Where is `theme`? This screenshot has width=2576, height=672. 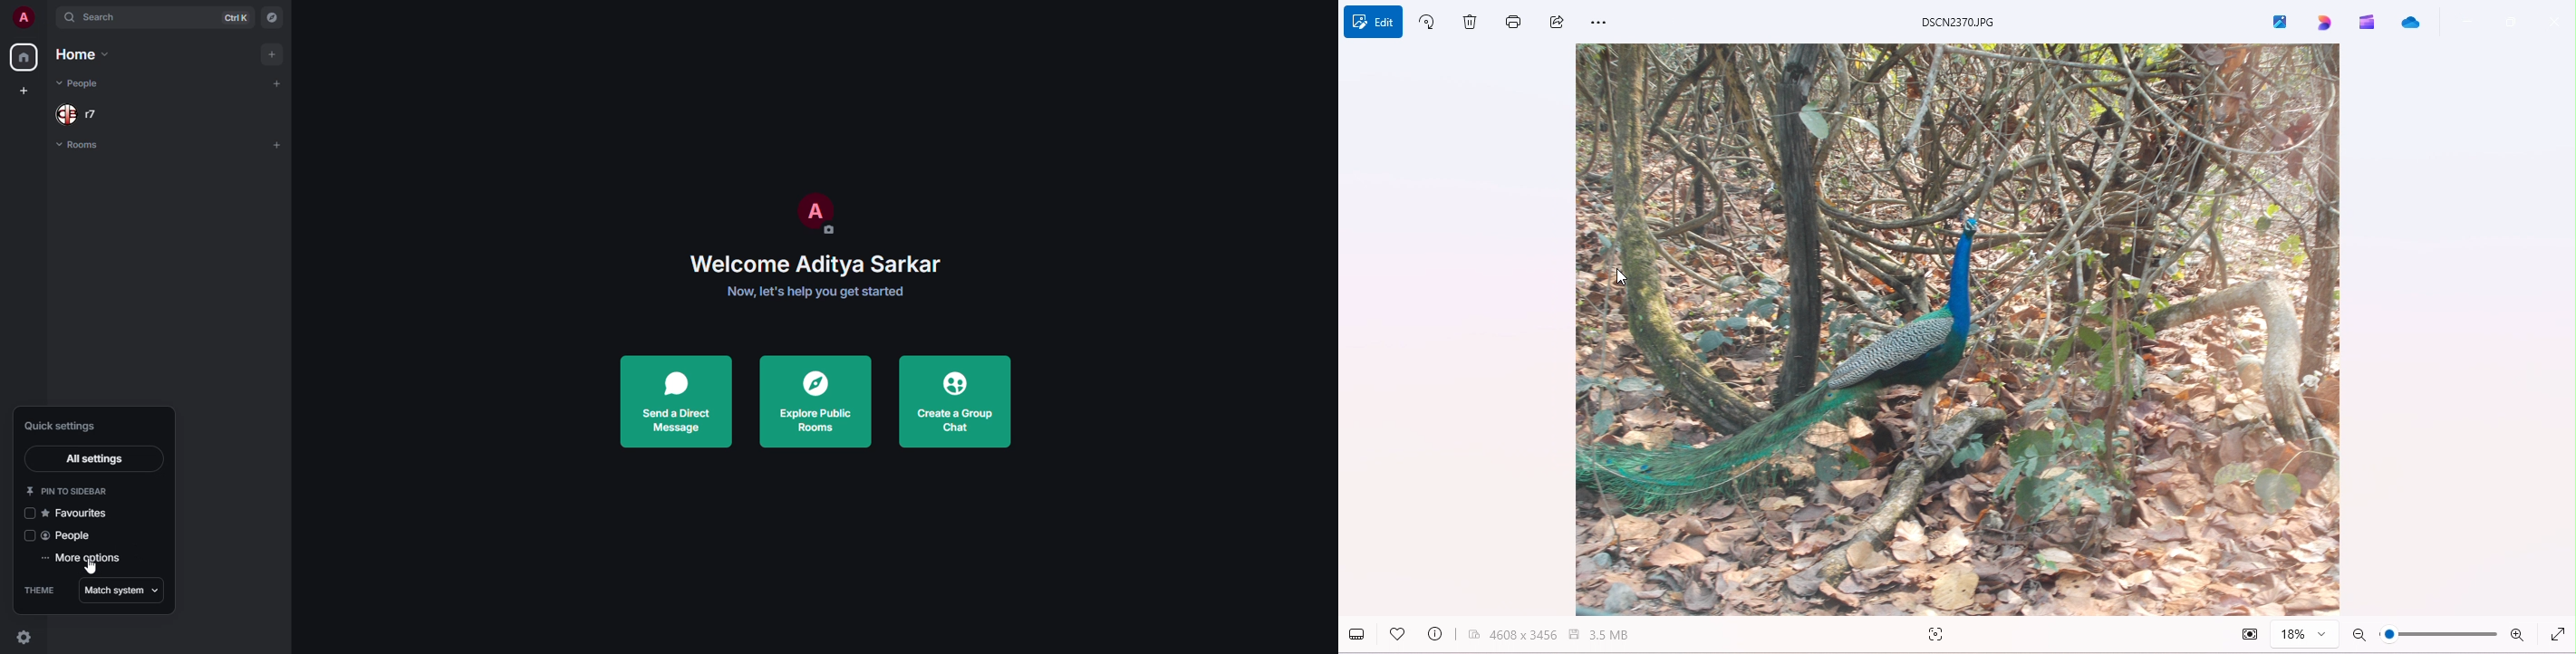
theme is located at coordinates (39, 590).